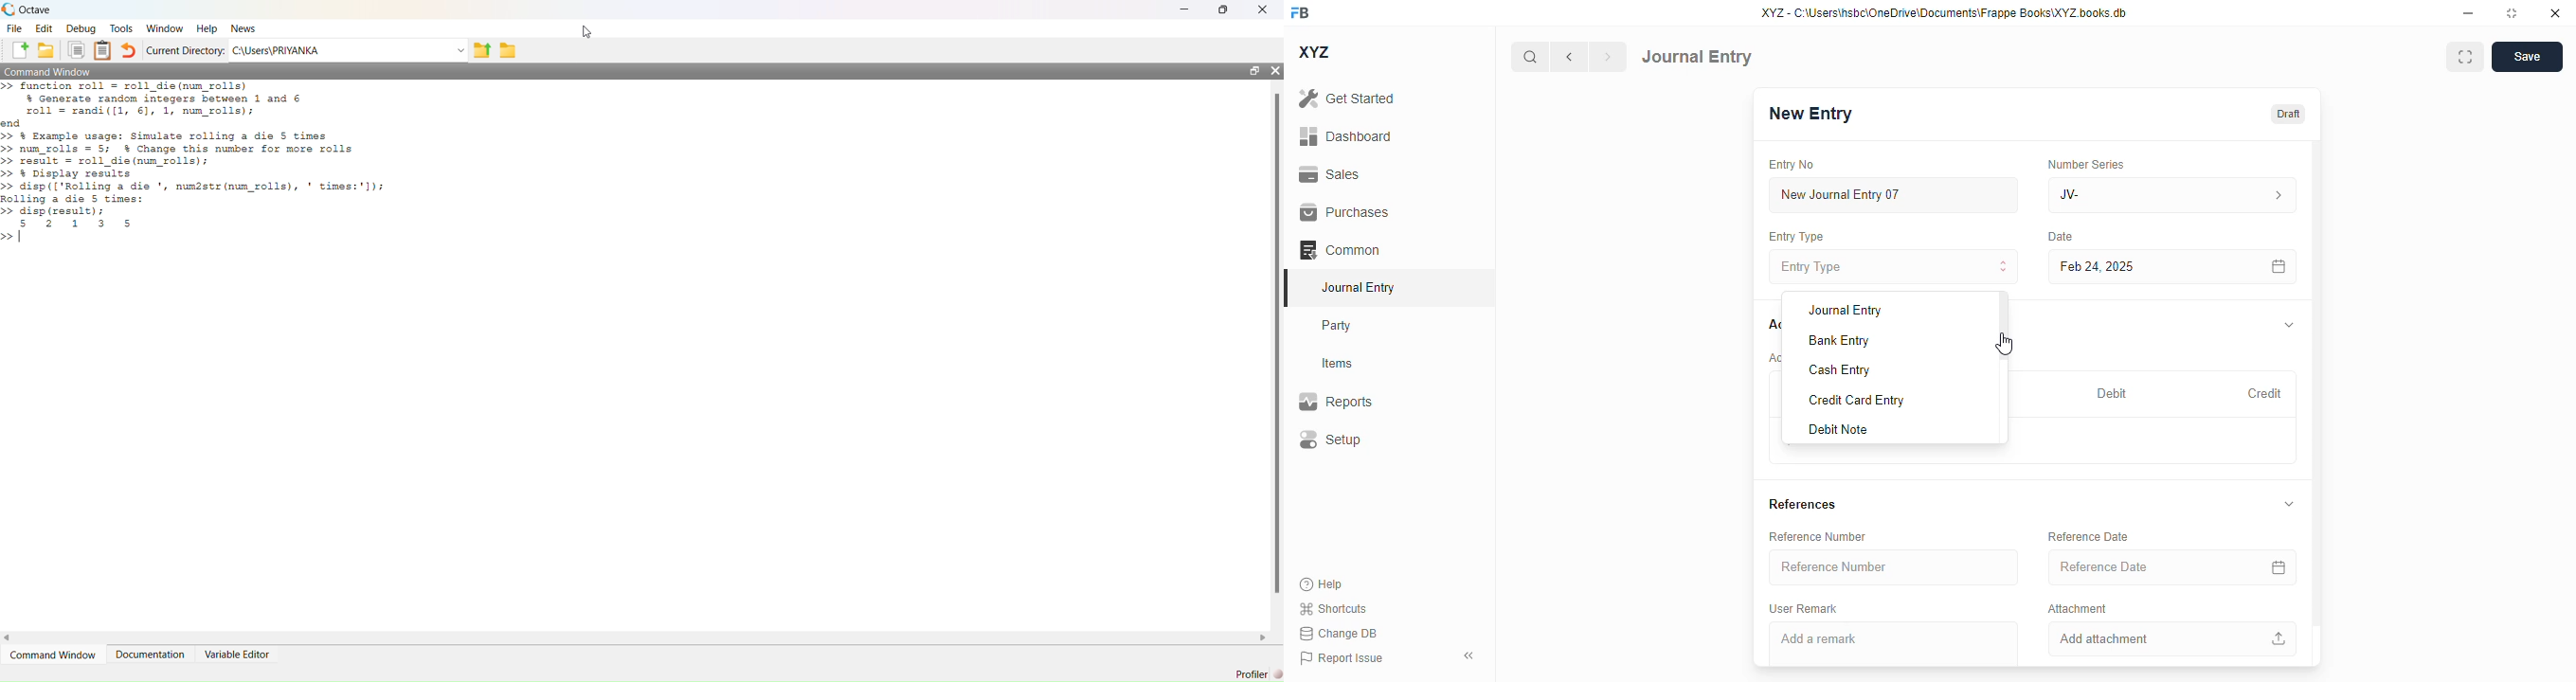  What do you see at coordinates (1840, 369) in the screenshot?
I see `cash entry` at bounding box center [1840, 369].